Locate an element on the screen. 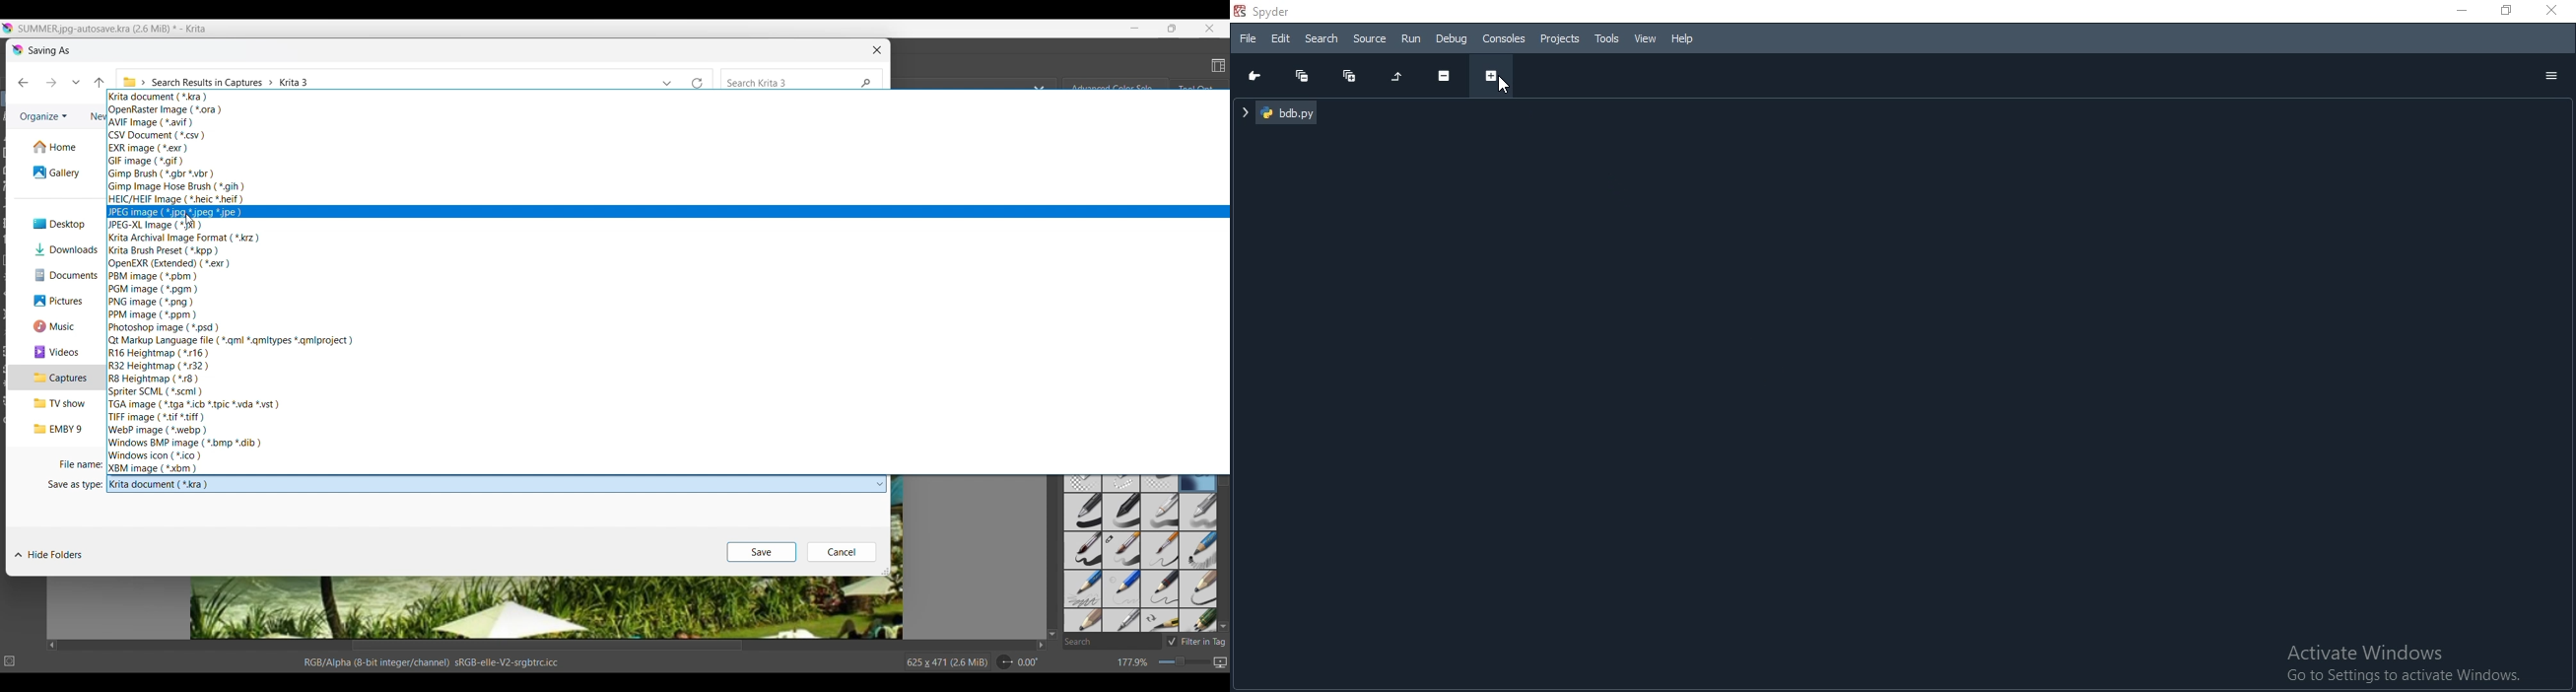 The width and height of the screenshot is (2576, 700). restore is located at coordinates (2502, 14).